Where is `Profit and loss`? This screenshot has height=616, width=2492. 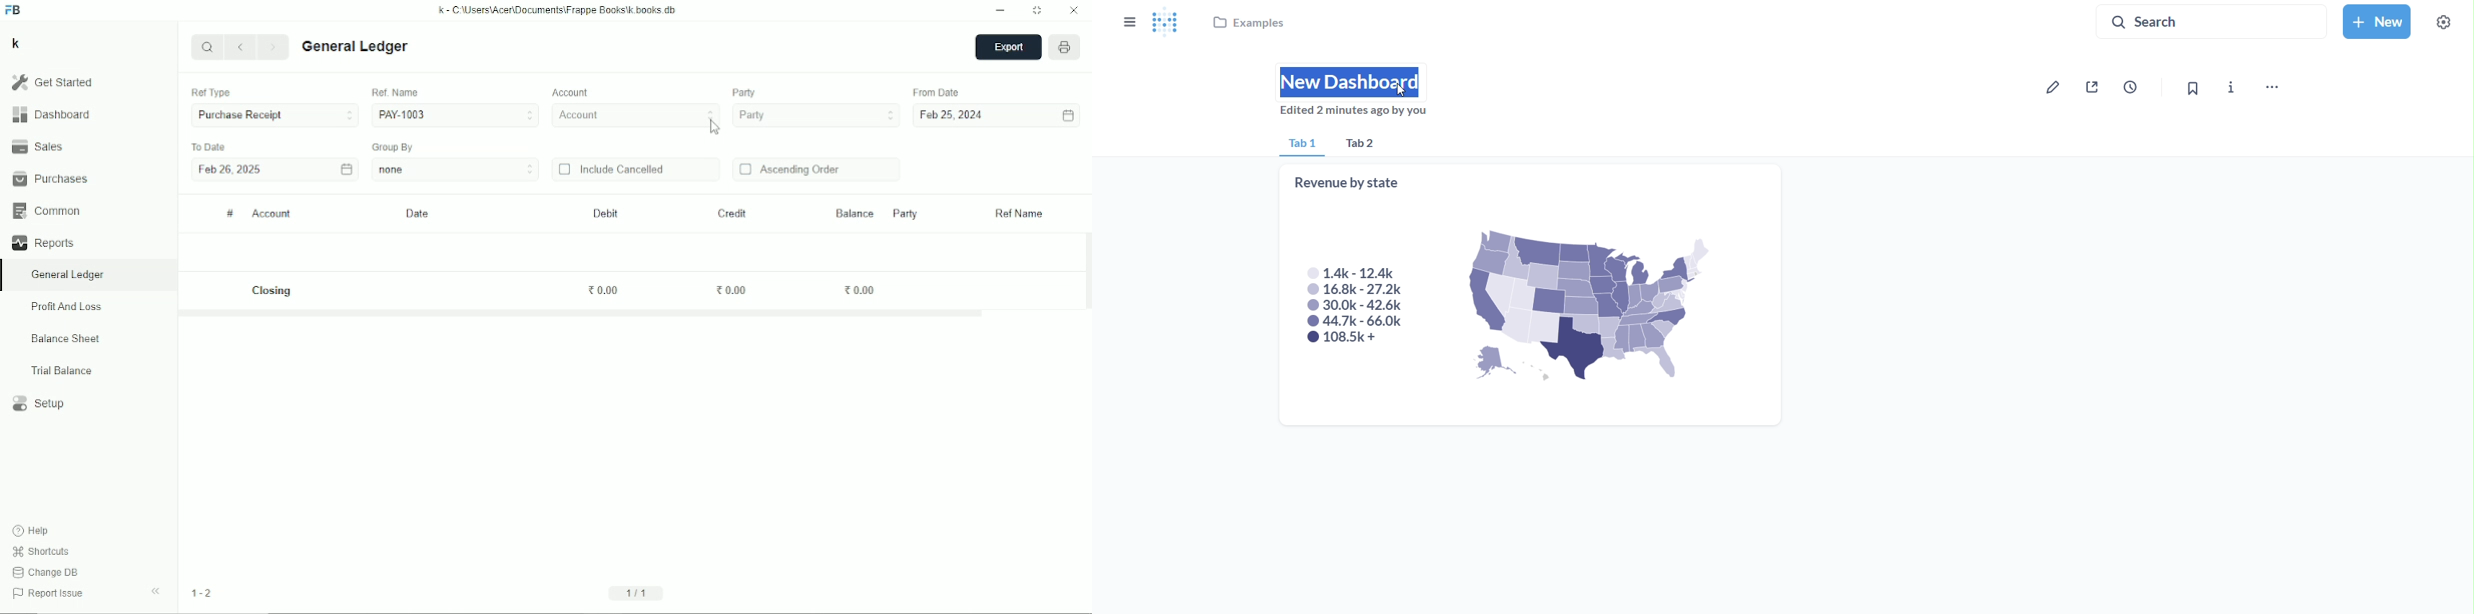 Profit and loss is located at coordinates (66, 307).